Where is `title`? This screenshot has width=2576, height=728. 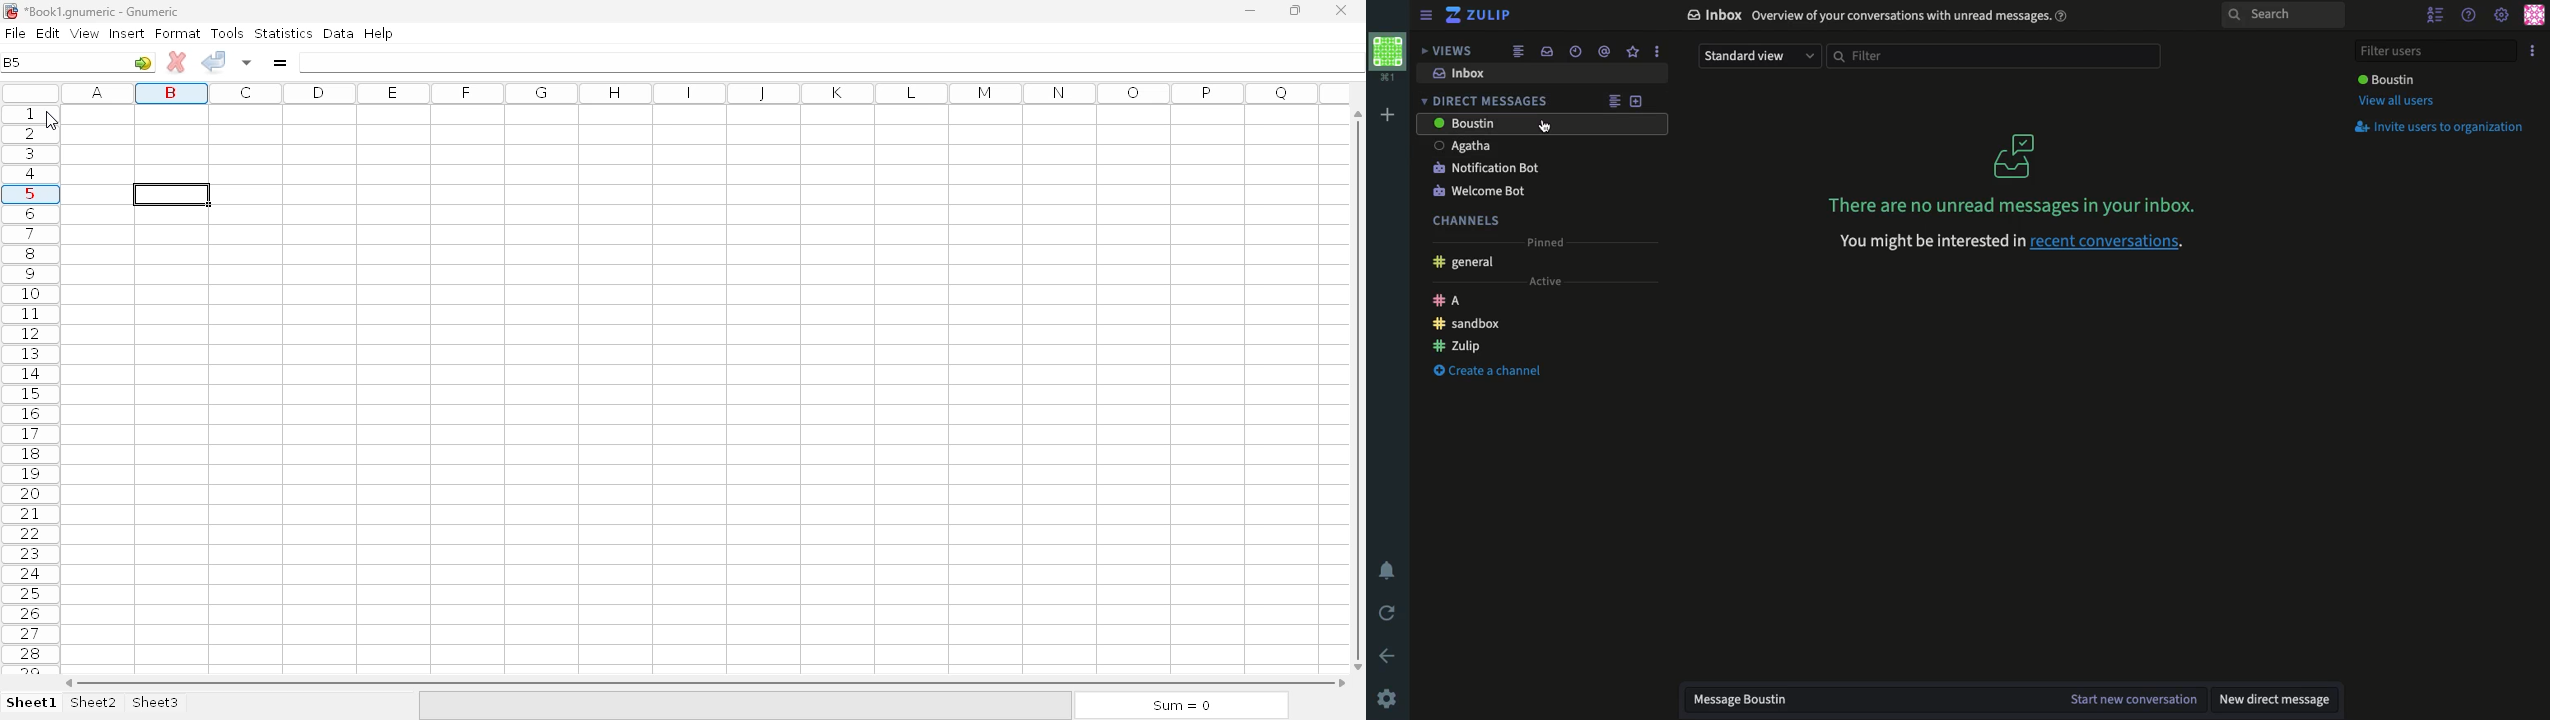 title is located at coordinates (103, 12).